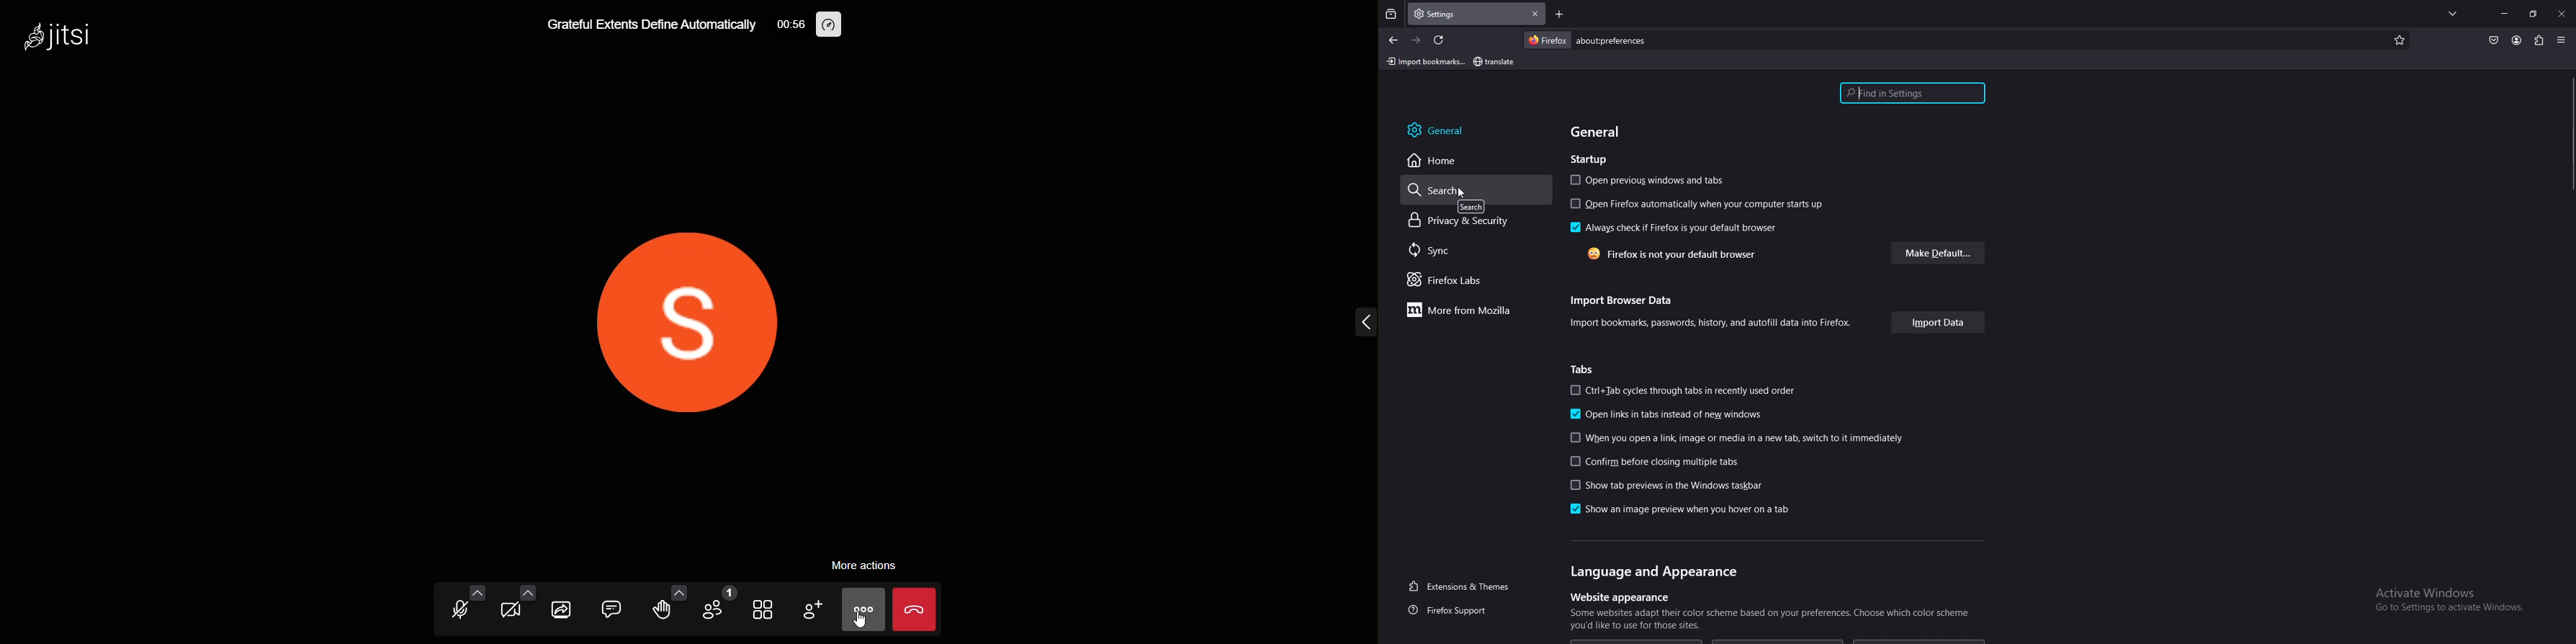  Describe the element at coordinates (1463, 587) in the screenshot. I see `extensions and themes` at that location.